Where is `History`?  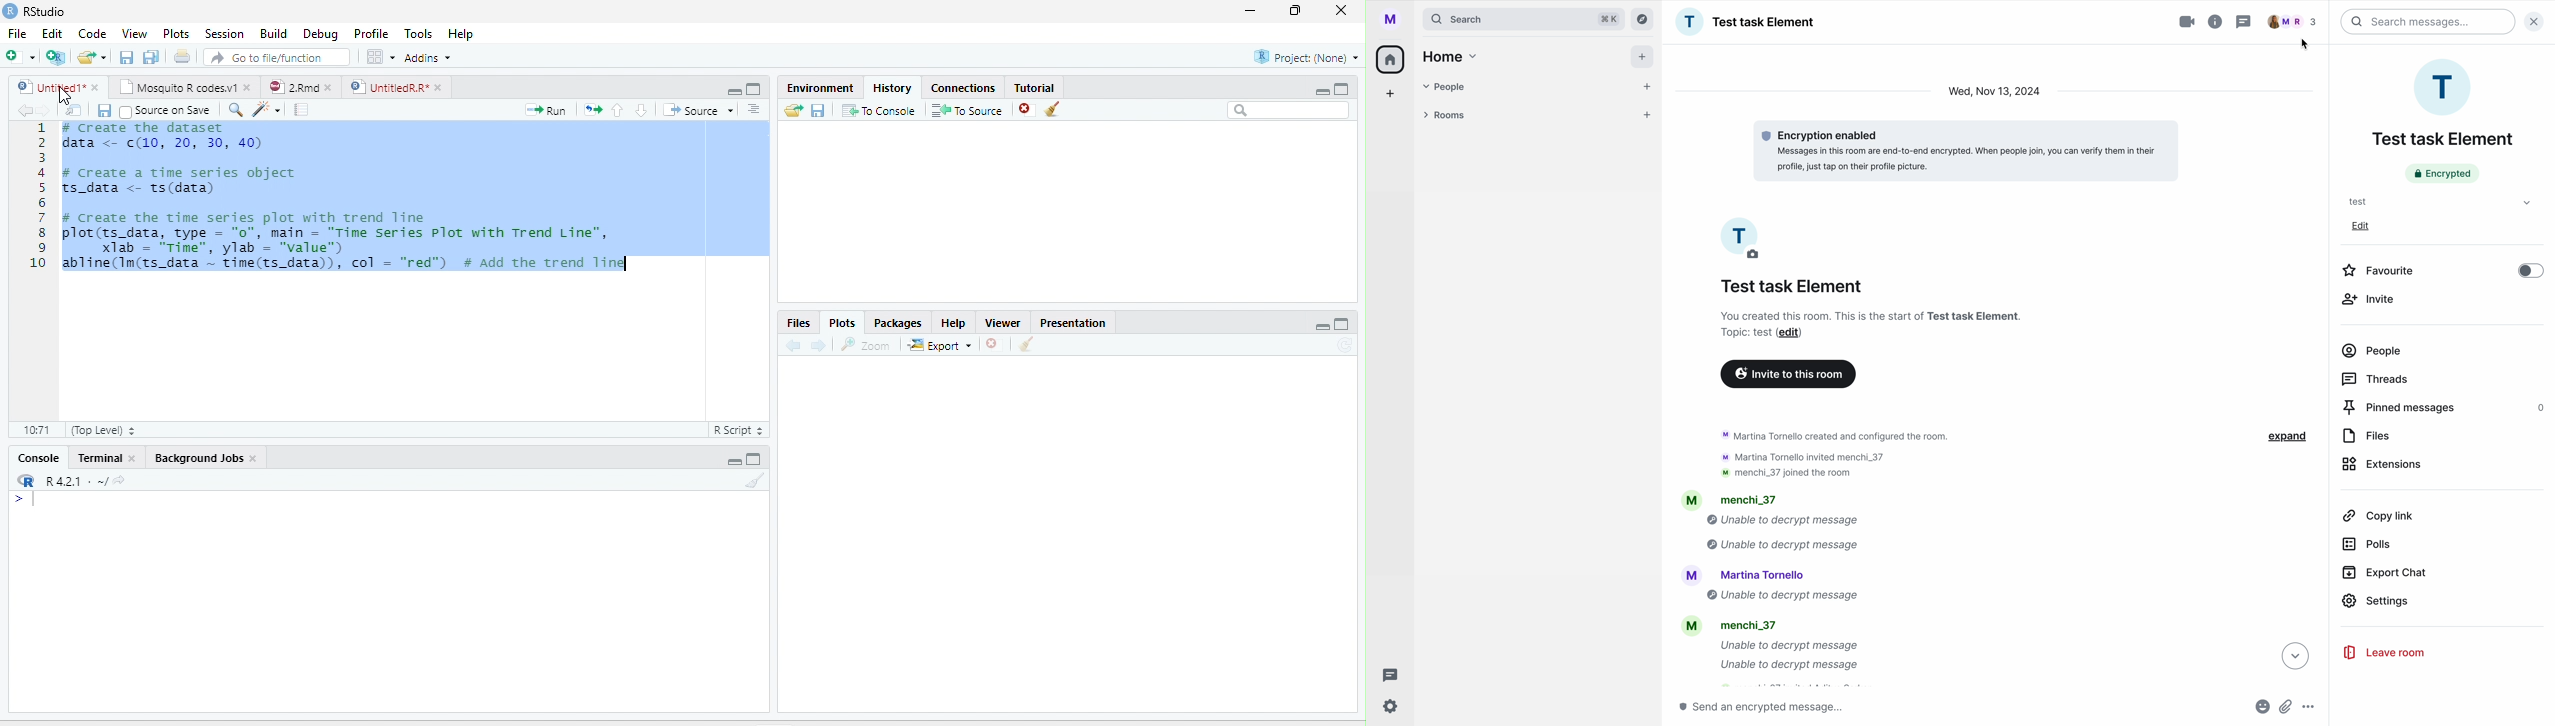
History is located at coordinates (893, 87).